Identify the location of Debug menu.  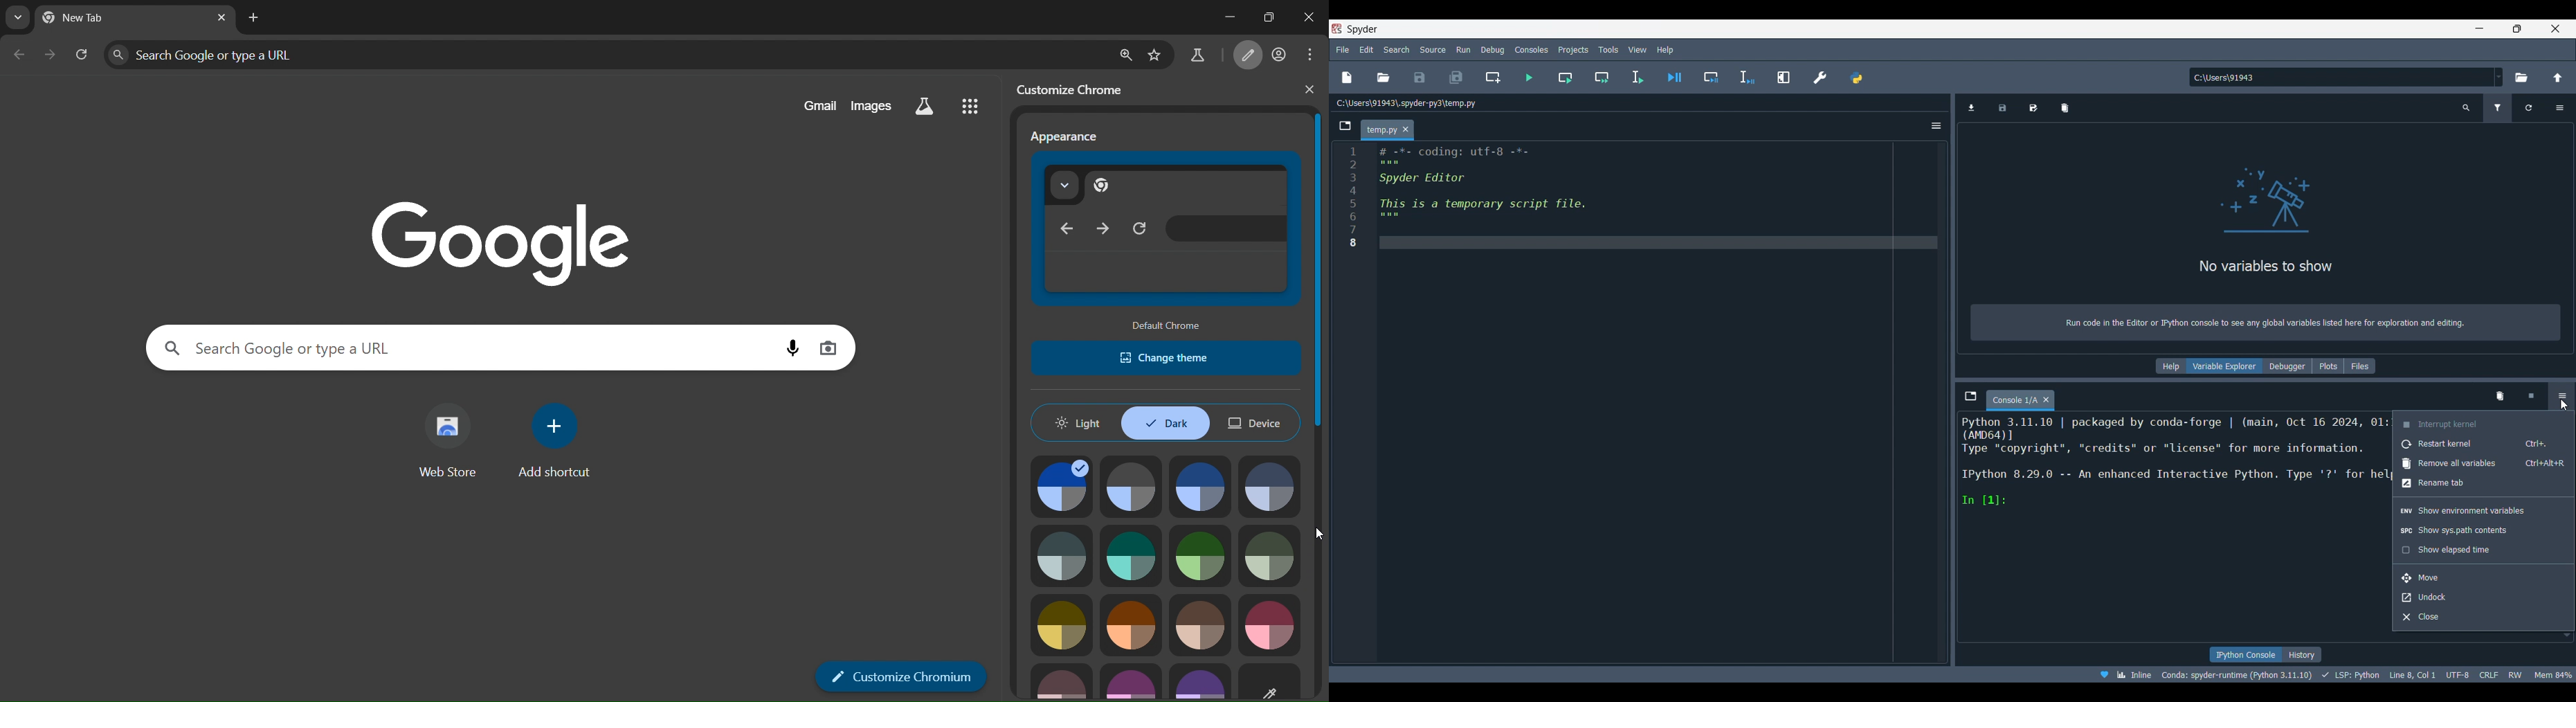
(1493, 50).